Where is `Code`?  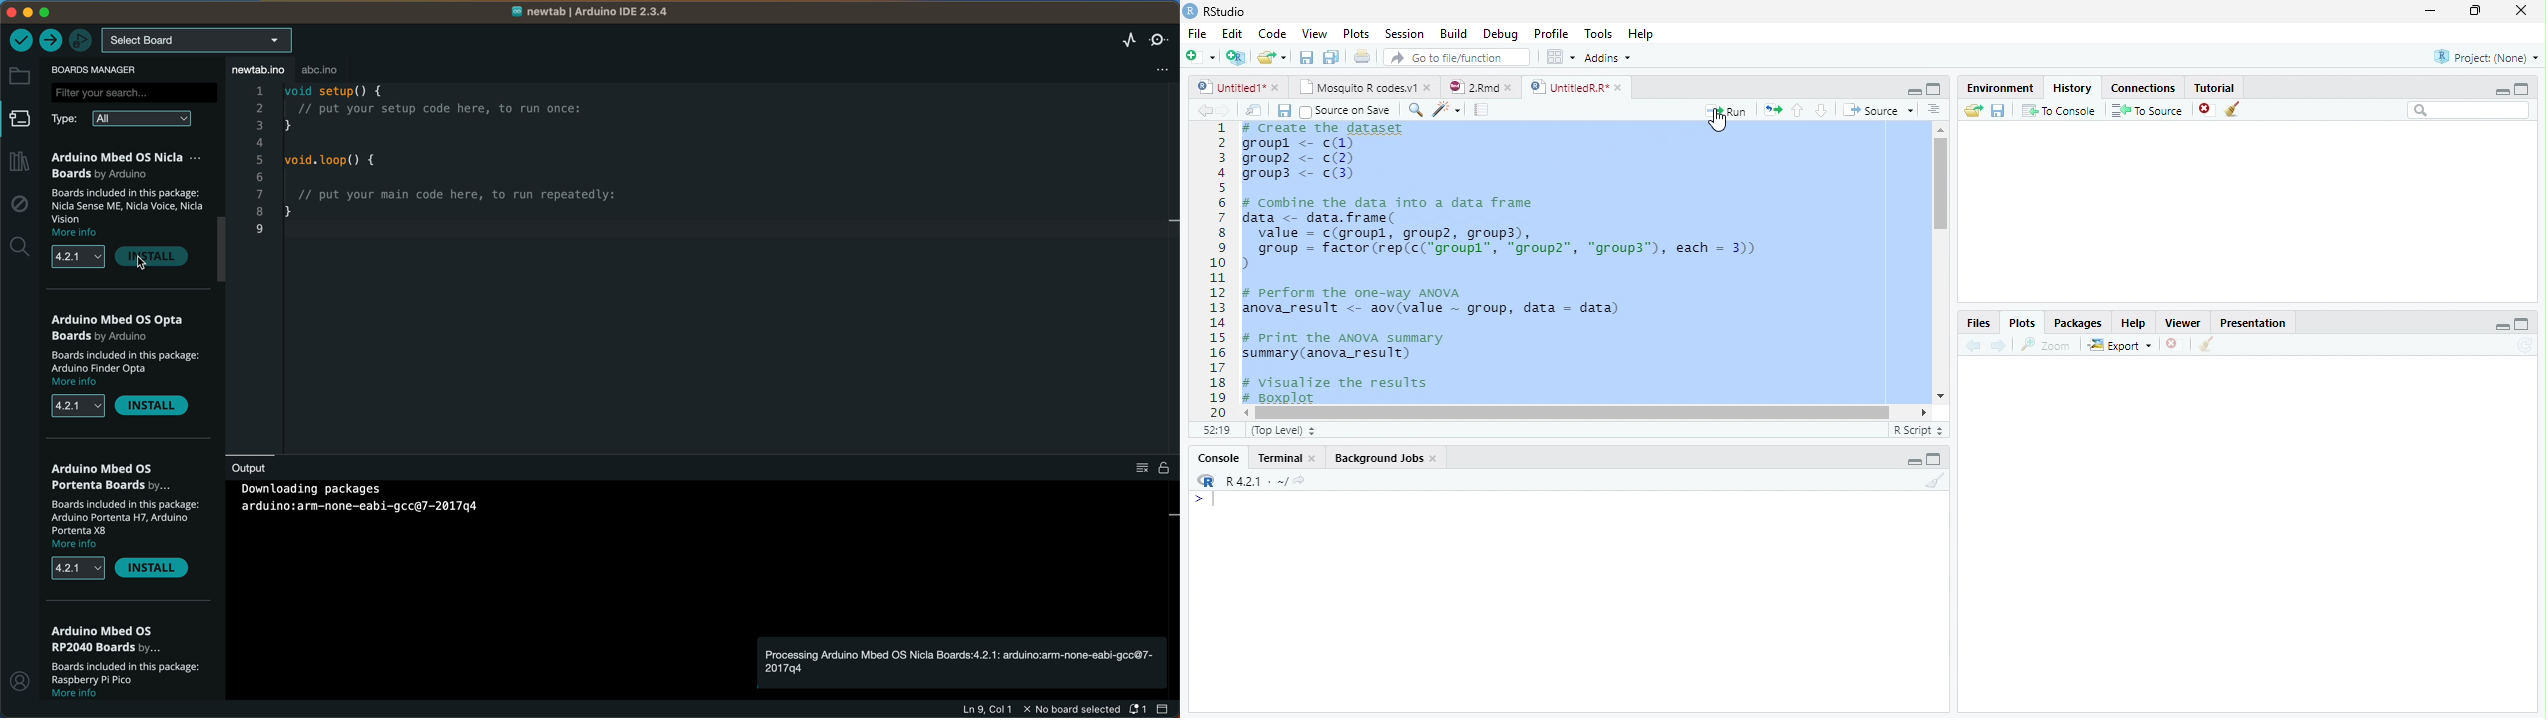 Code is located at coordinates (1270, 34).